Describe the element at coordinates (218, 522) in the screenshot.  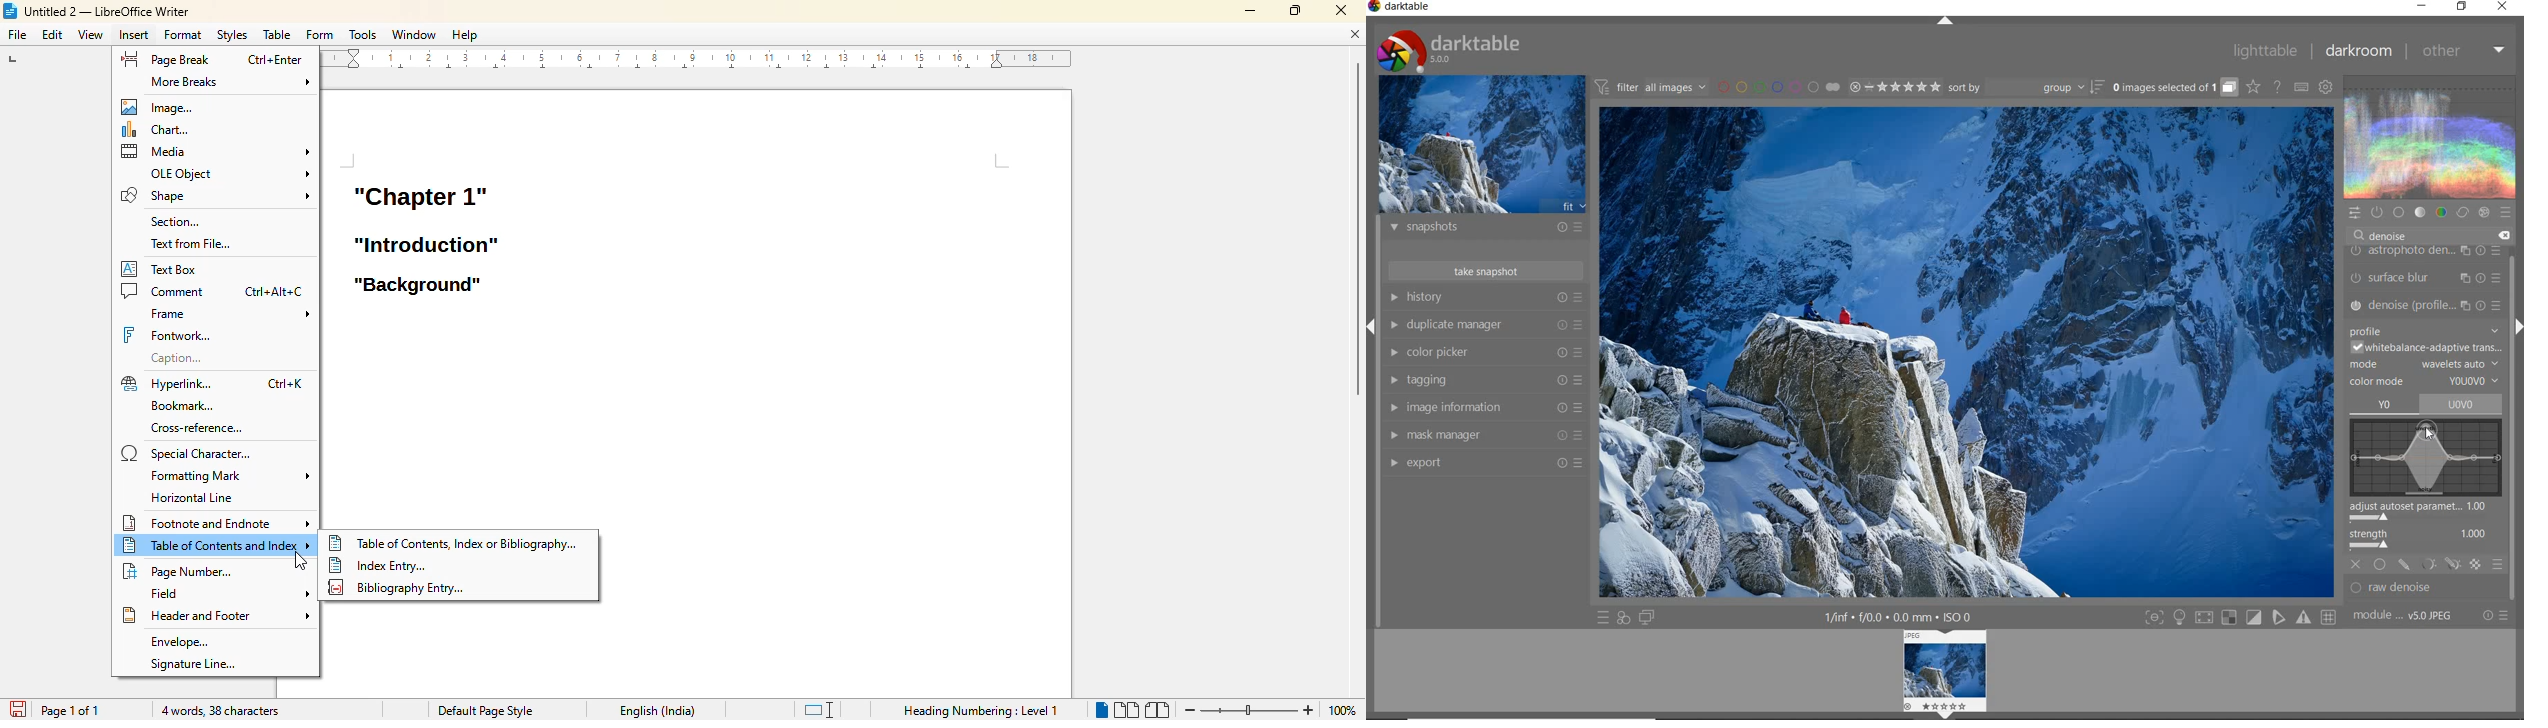
I see `footnote and endnote` at that location.